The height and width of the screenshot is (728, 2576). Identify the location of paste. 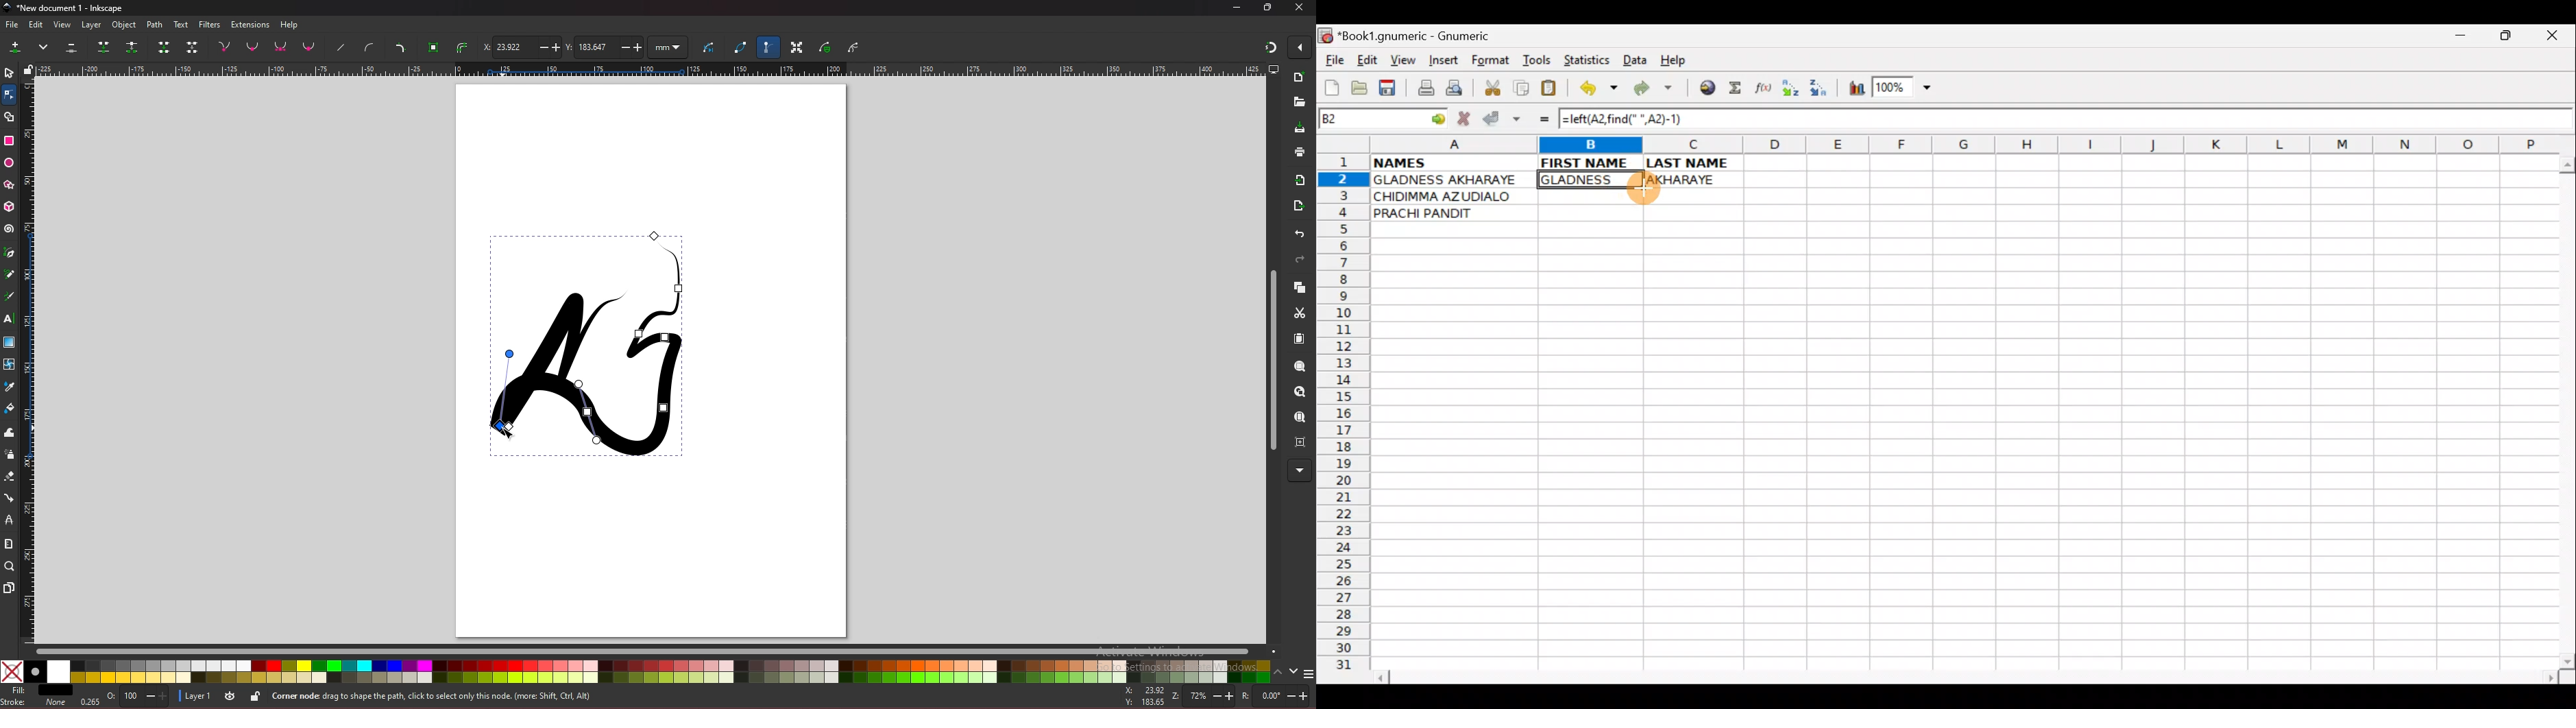
(1299, 339).